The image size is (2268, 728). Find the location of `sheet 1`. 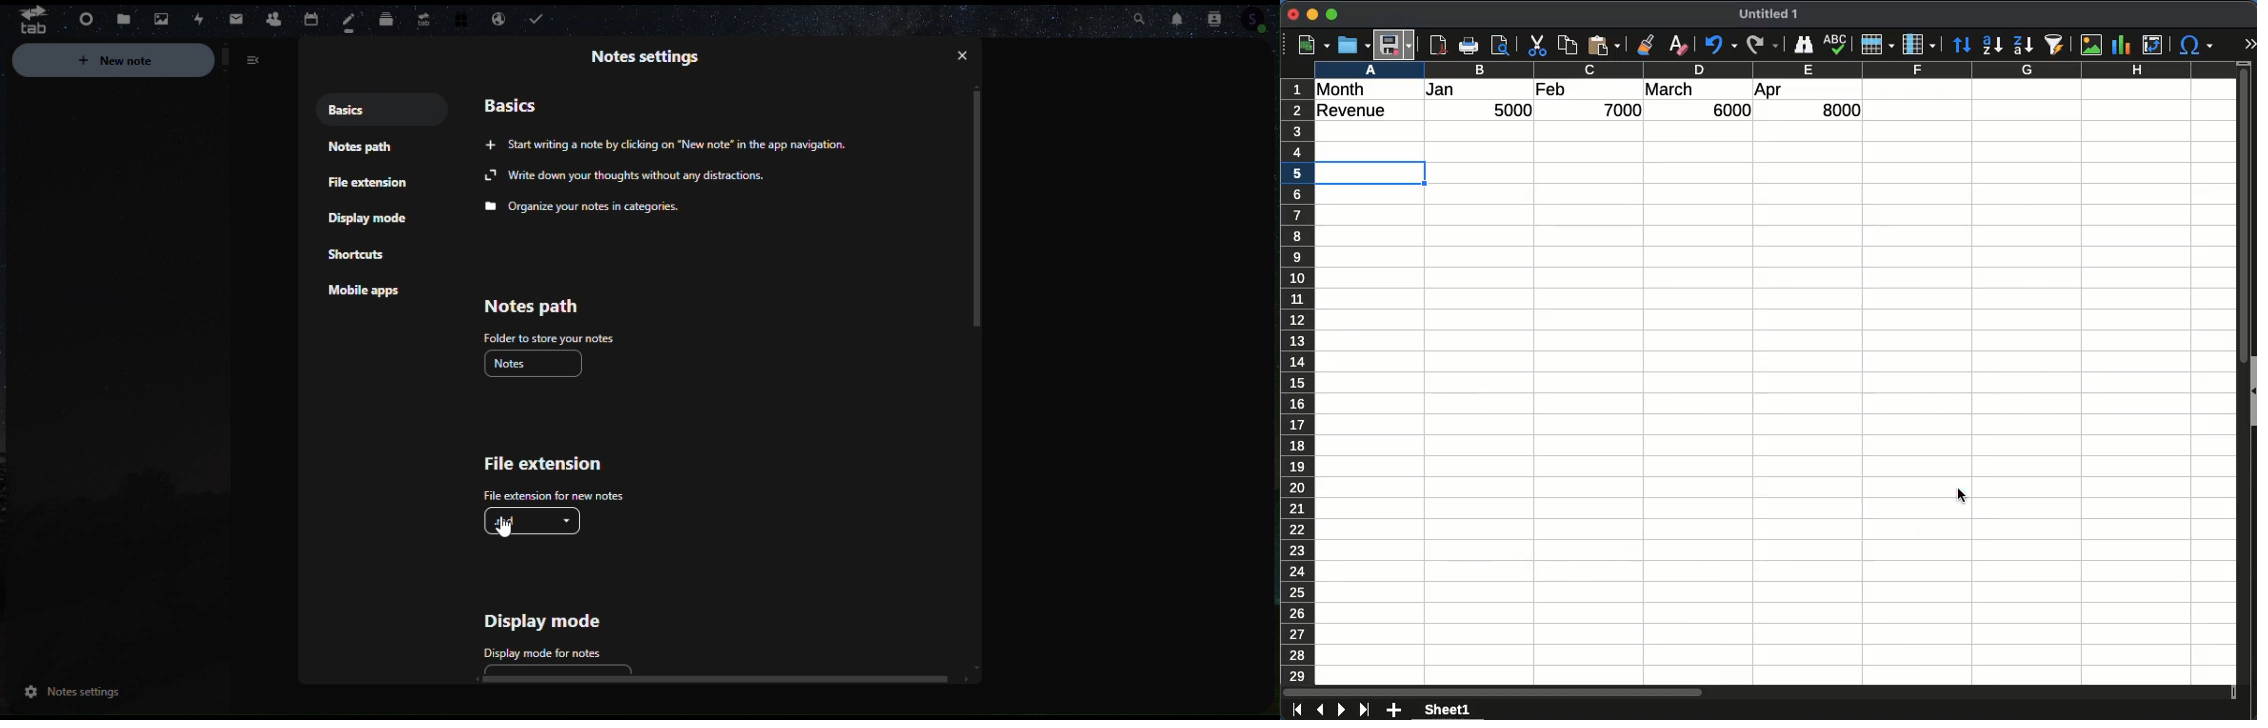

sheet 1 is located at coordinates (1465, 710).